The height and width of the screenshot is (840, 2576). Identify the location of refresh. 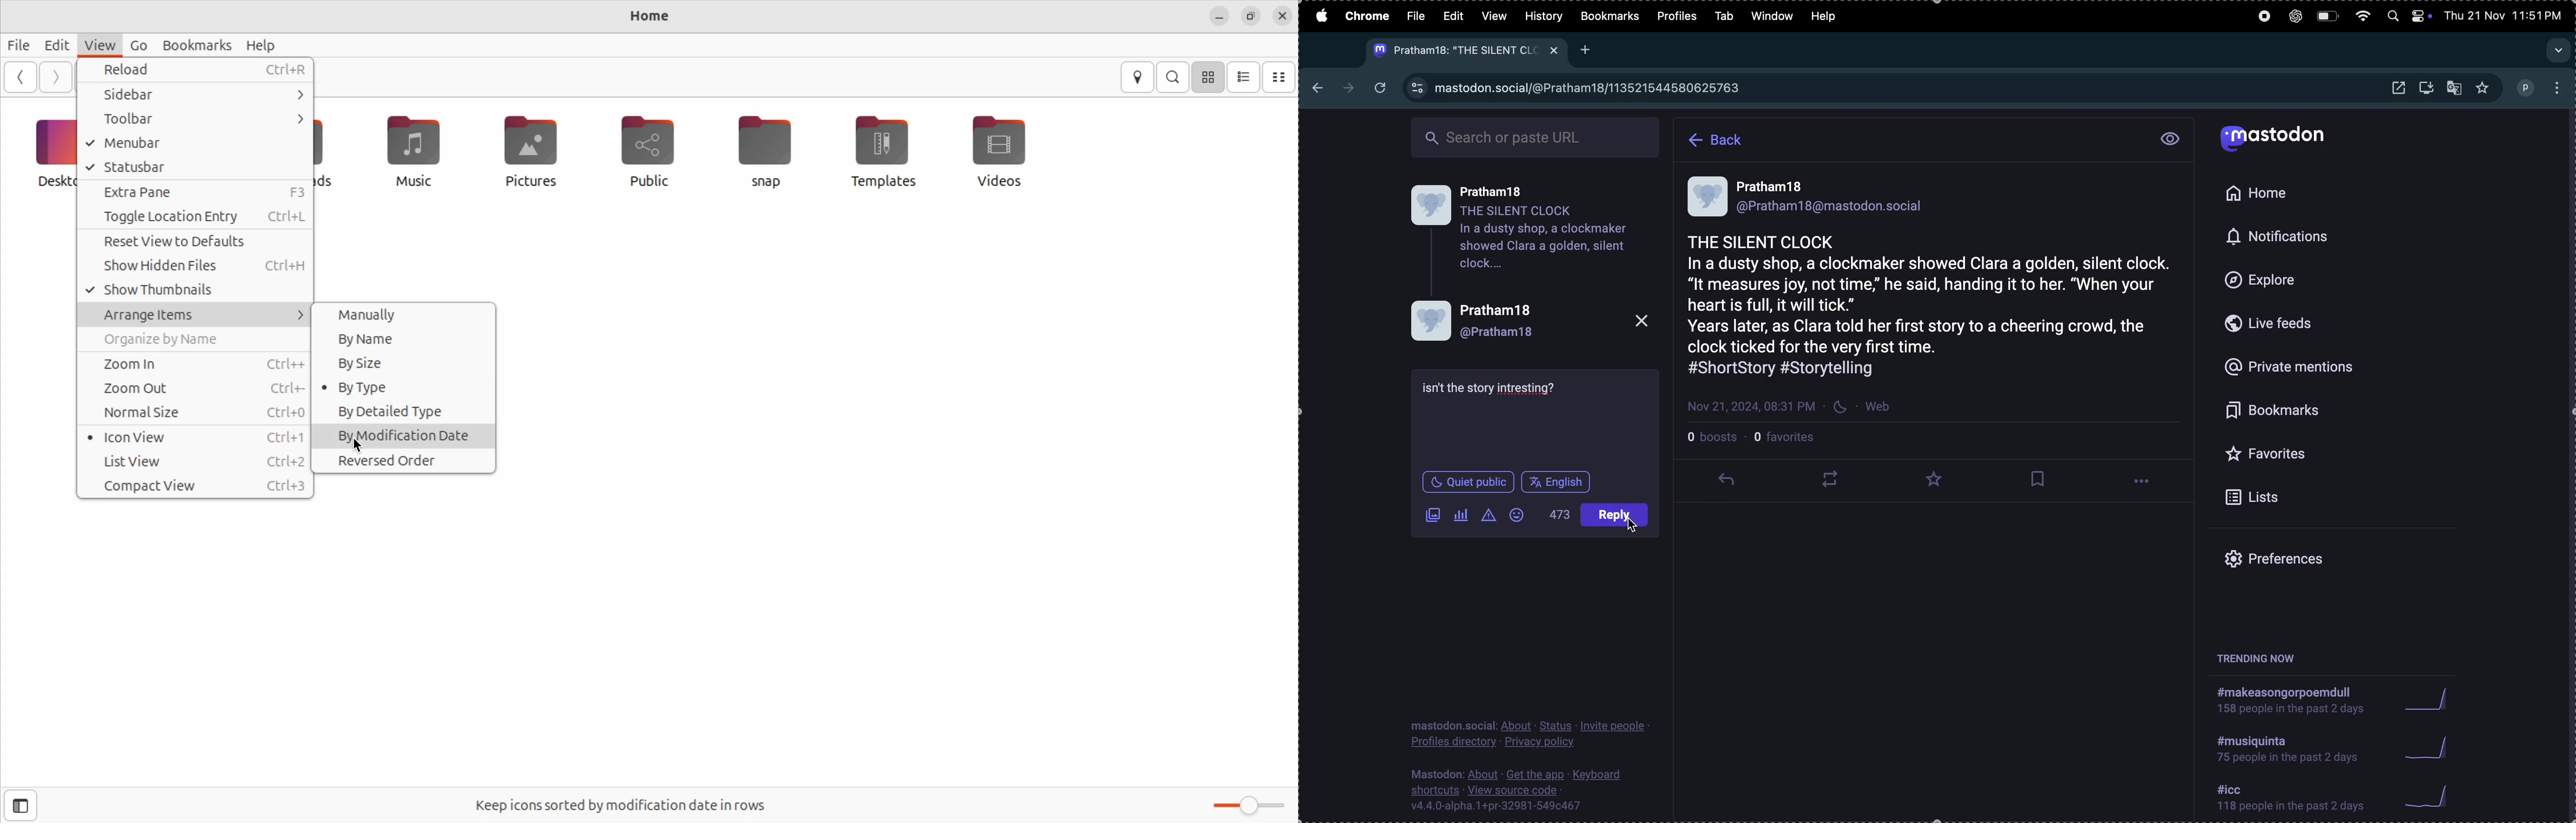
(1382, 89).